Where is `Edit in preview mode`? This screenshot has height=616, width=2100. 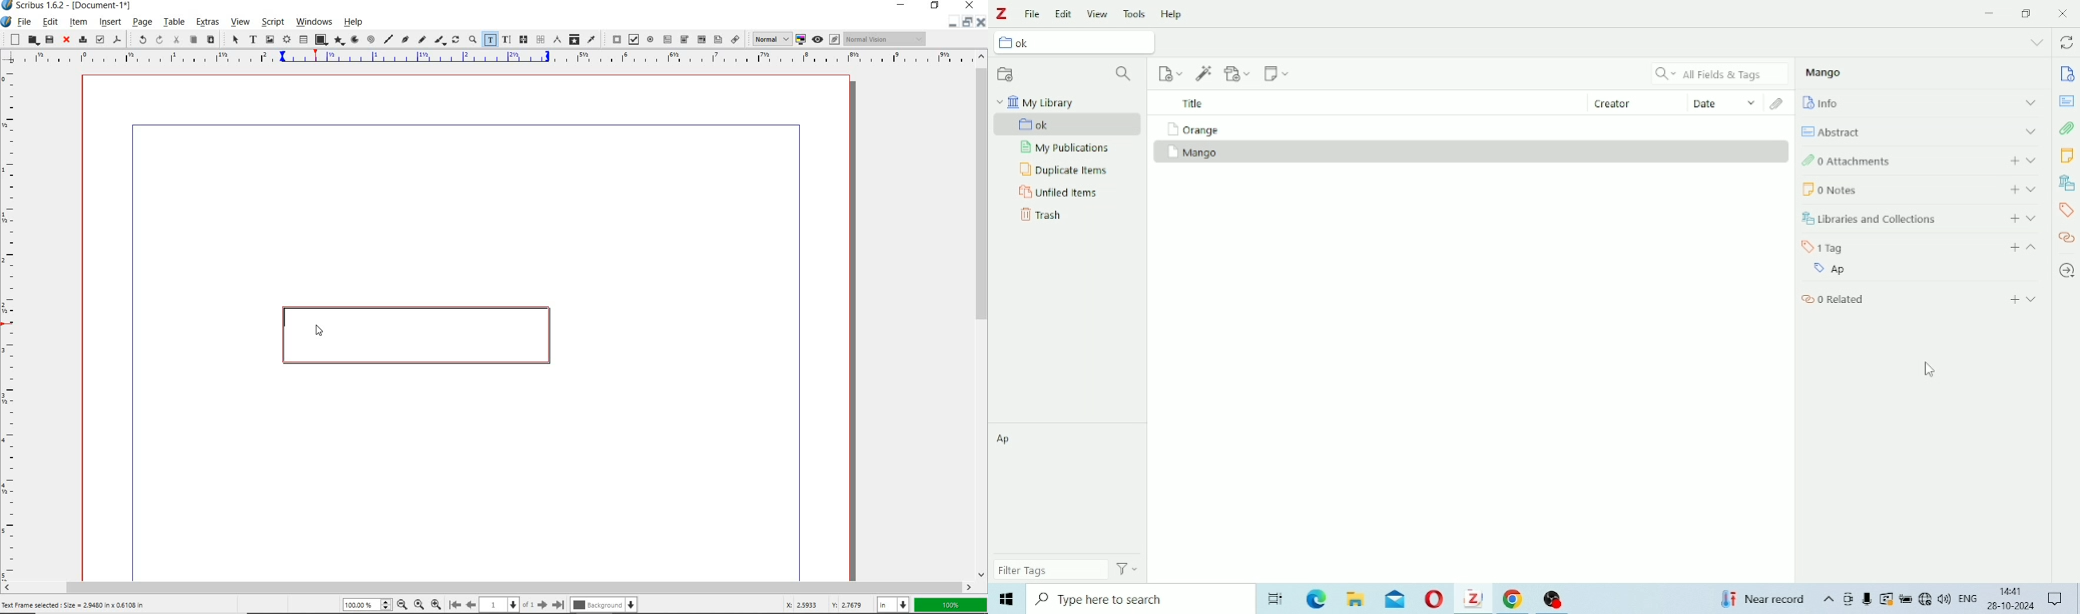 Edit in preview mode is located at coordinates (834, 41).